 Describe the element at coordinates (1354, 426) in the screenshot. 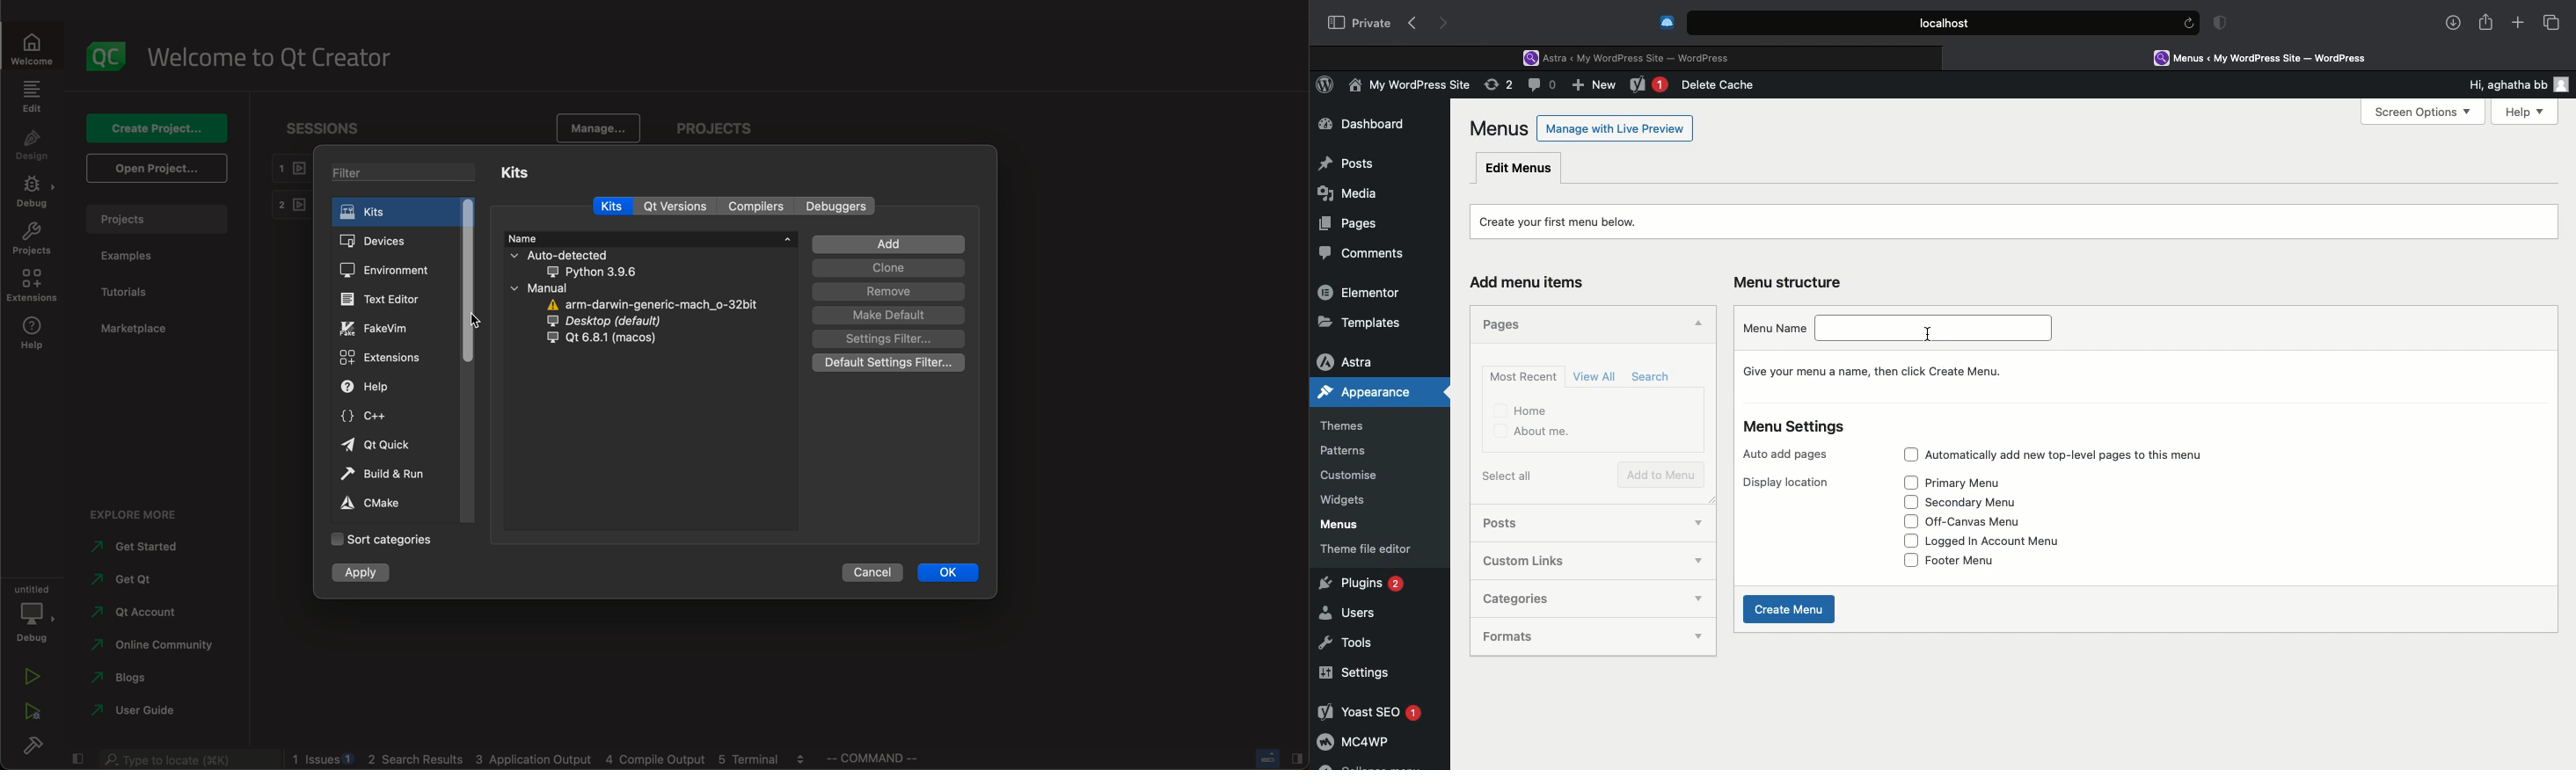

I see `Themes` at that location.